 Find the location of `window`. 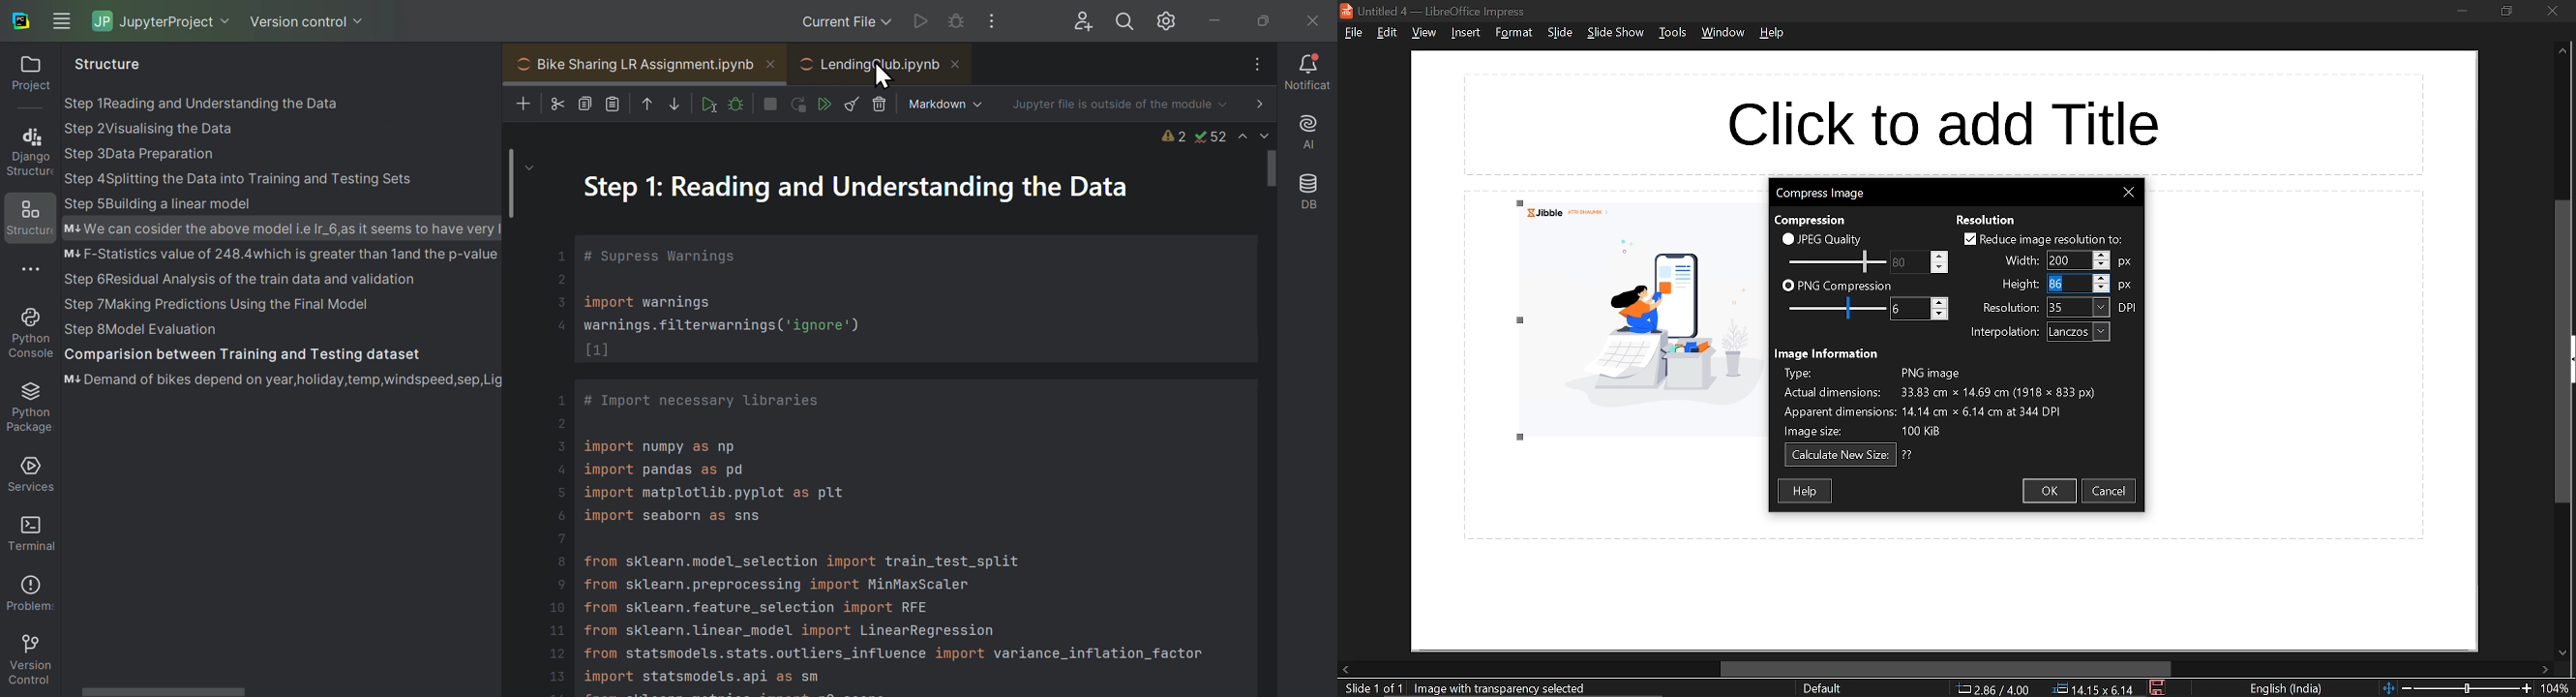

window is located at coordinates (1725, 33).